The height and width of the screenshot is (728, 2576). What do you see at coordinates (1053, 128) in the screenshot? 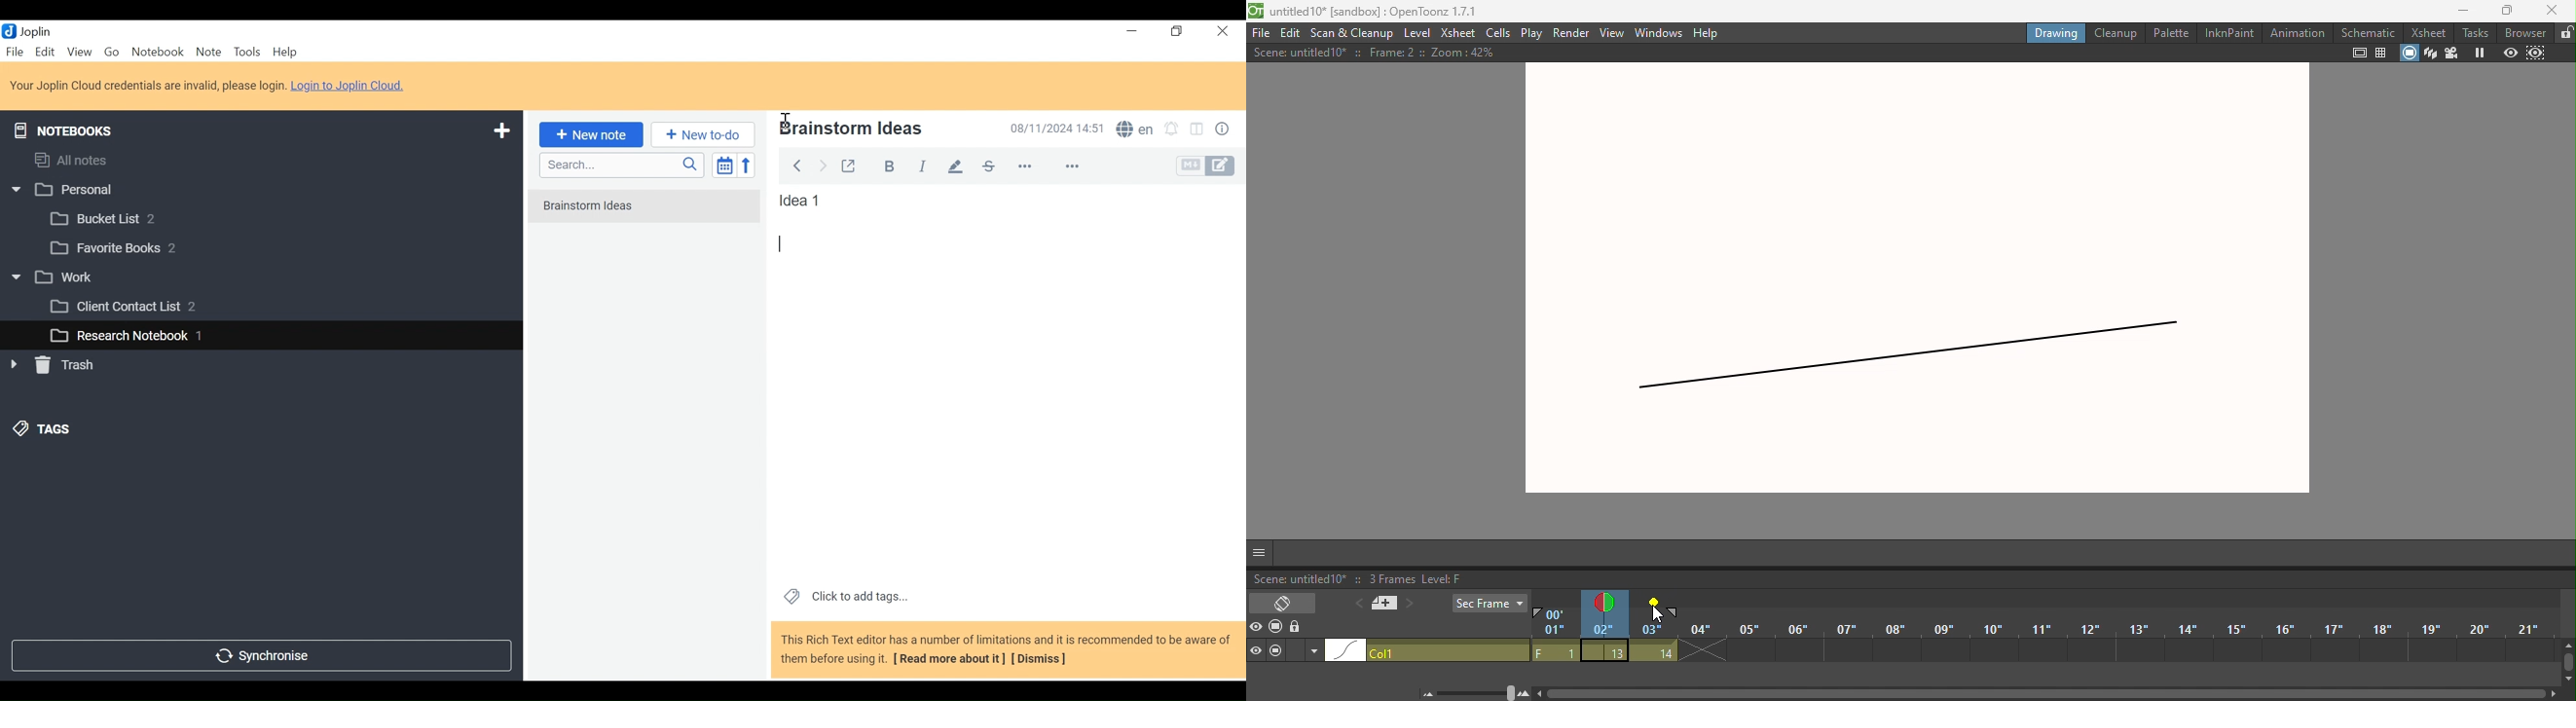
I see `Date and Time` at bounding box center [1053, 128].